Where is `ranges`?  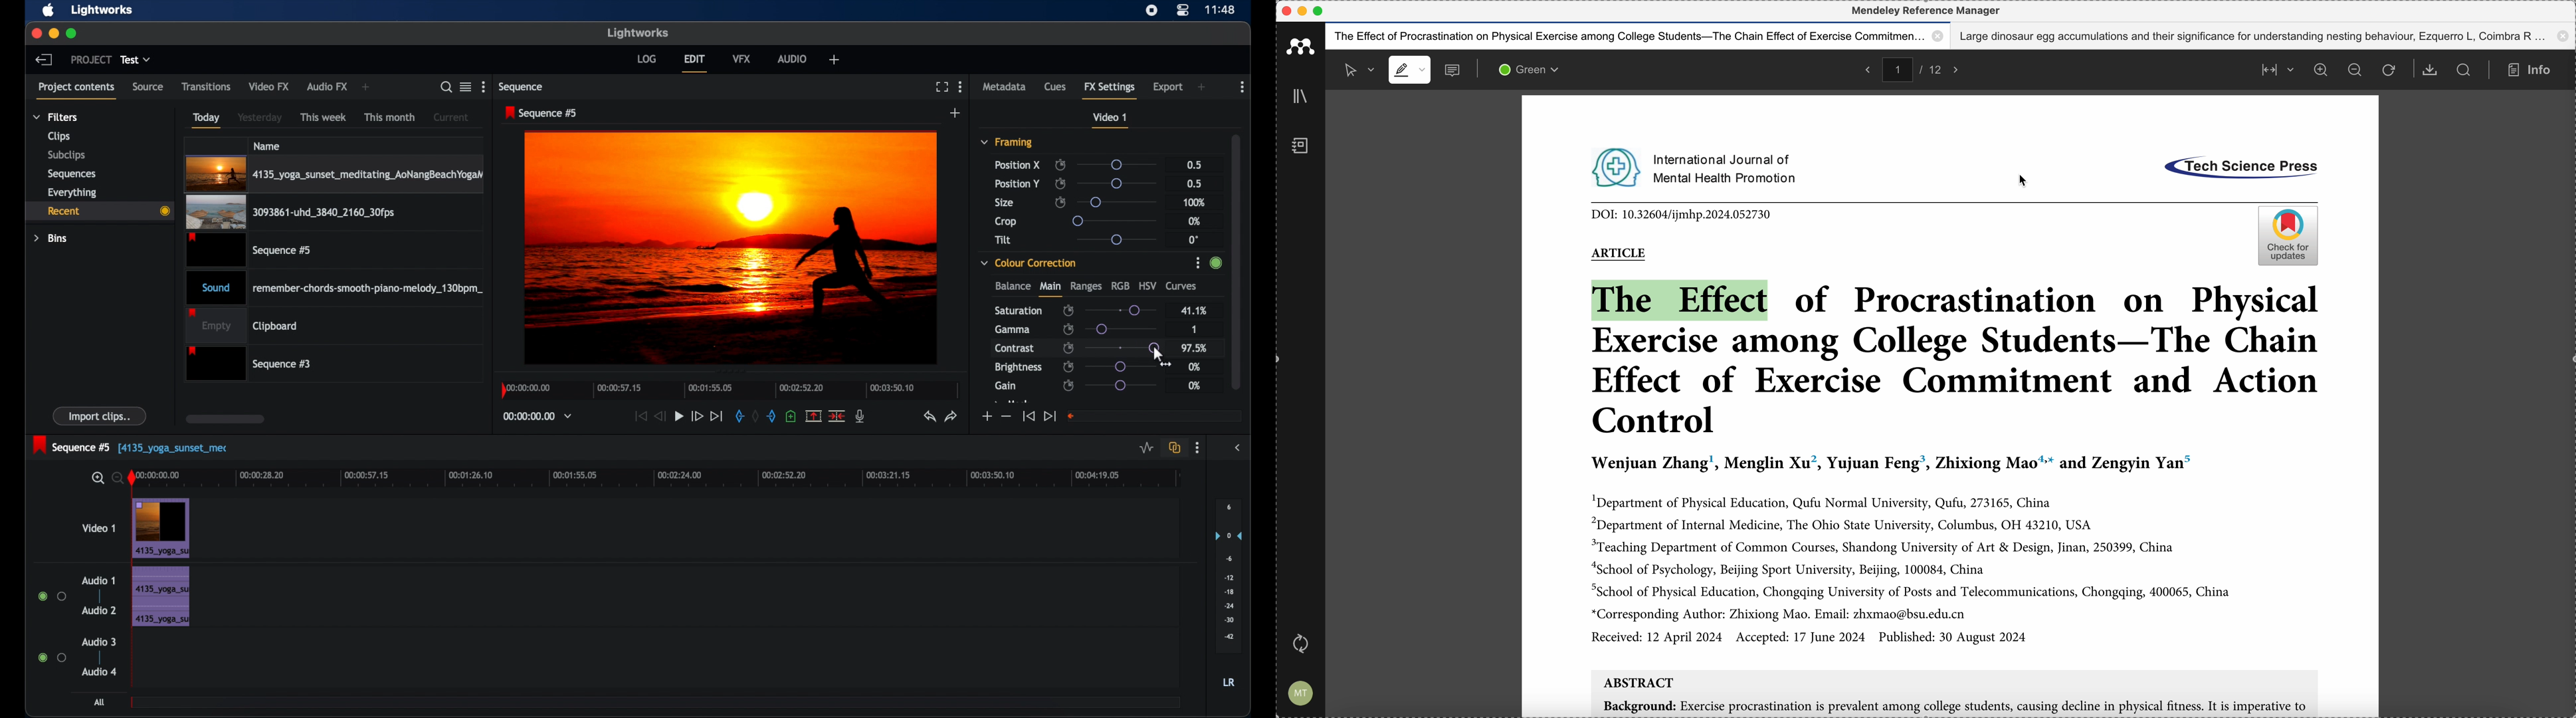 ranges is located at coordinates (1086, 287).